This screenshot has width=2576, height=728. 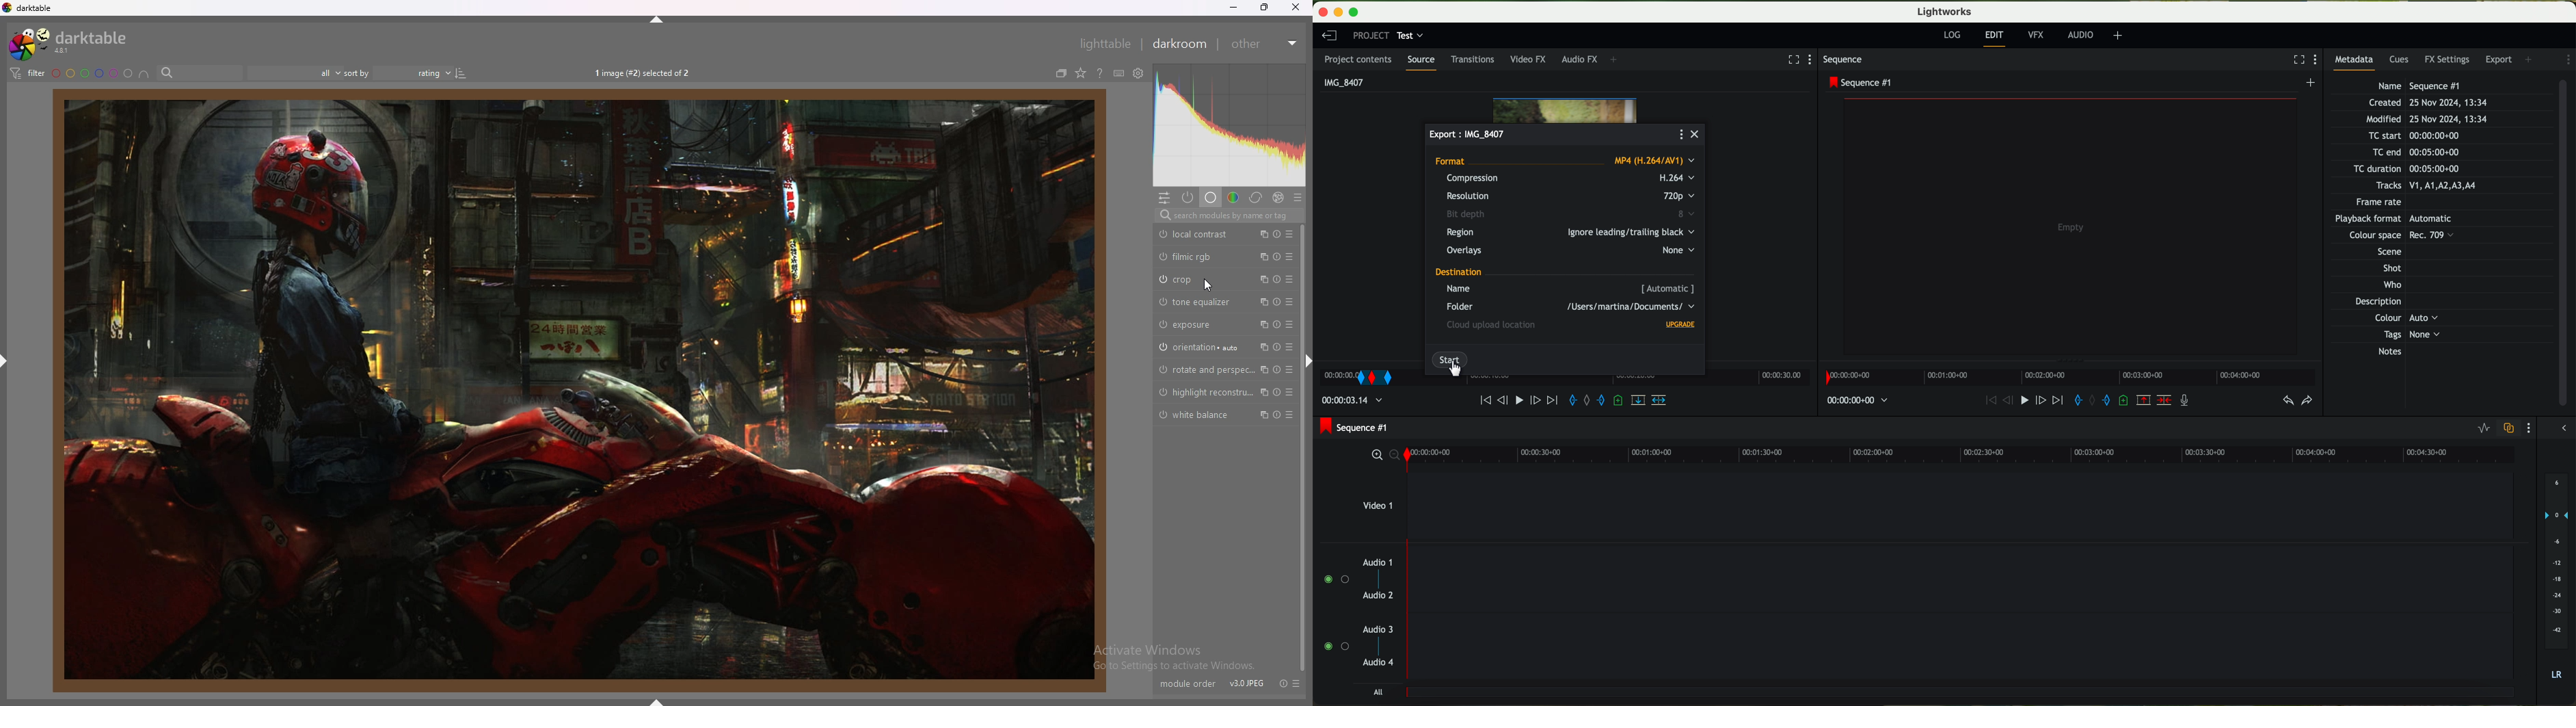 I want to click on multiple instances action, so click(x=1262, y=369).